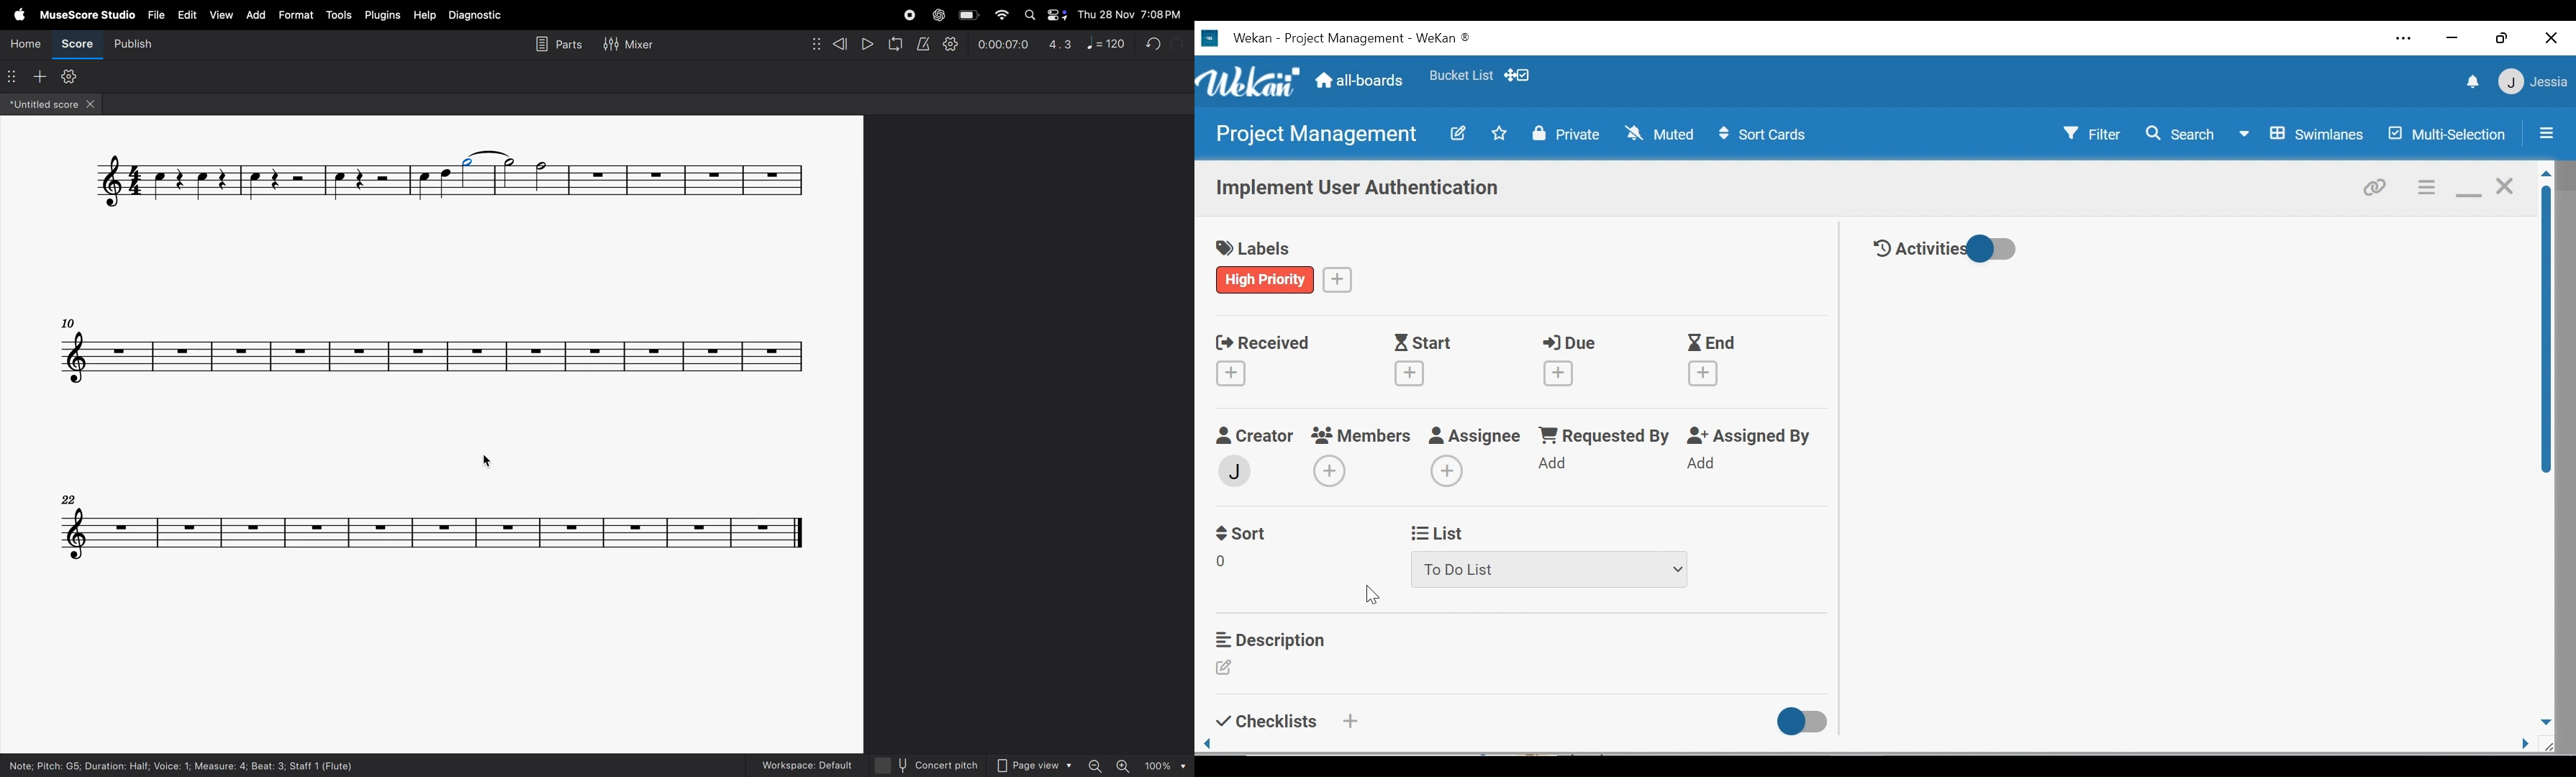  I want to click on Members, so click(1361, 435).